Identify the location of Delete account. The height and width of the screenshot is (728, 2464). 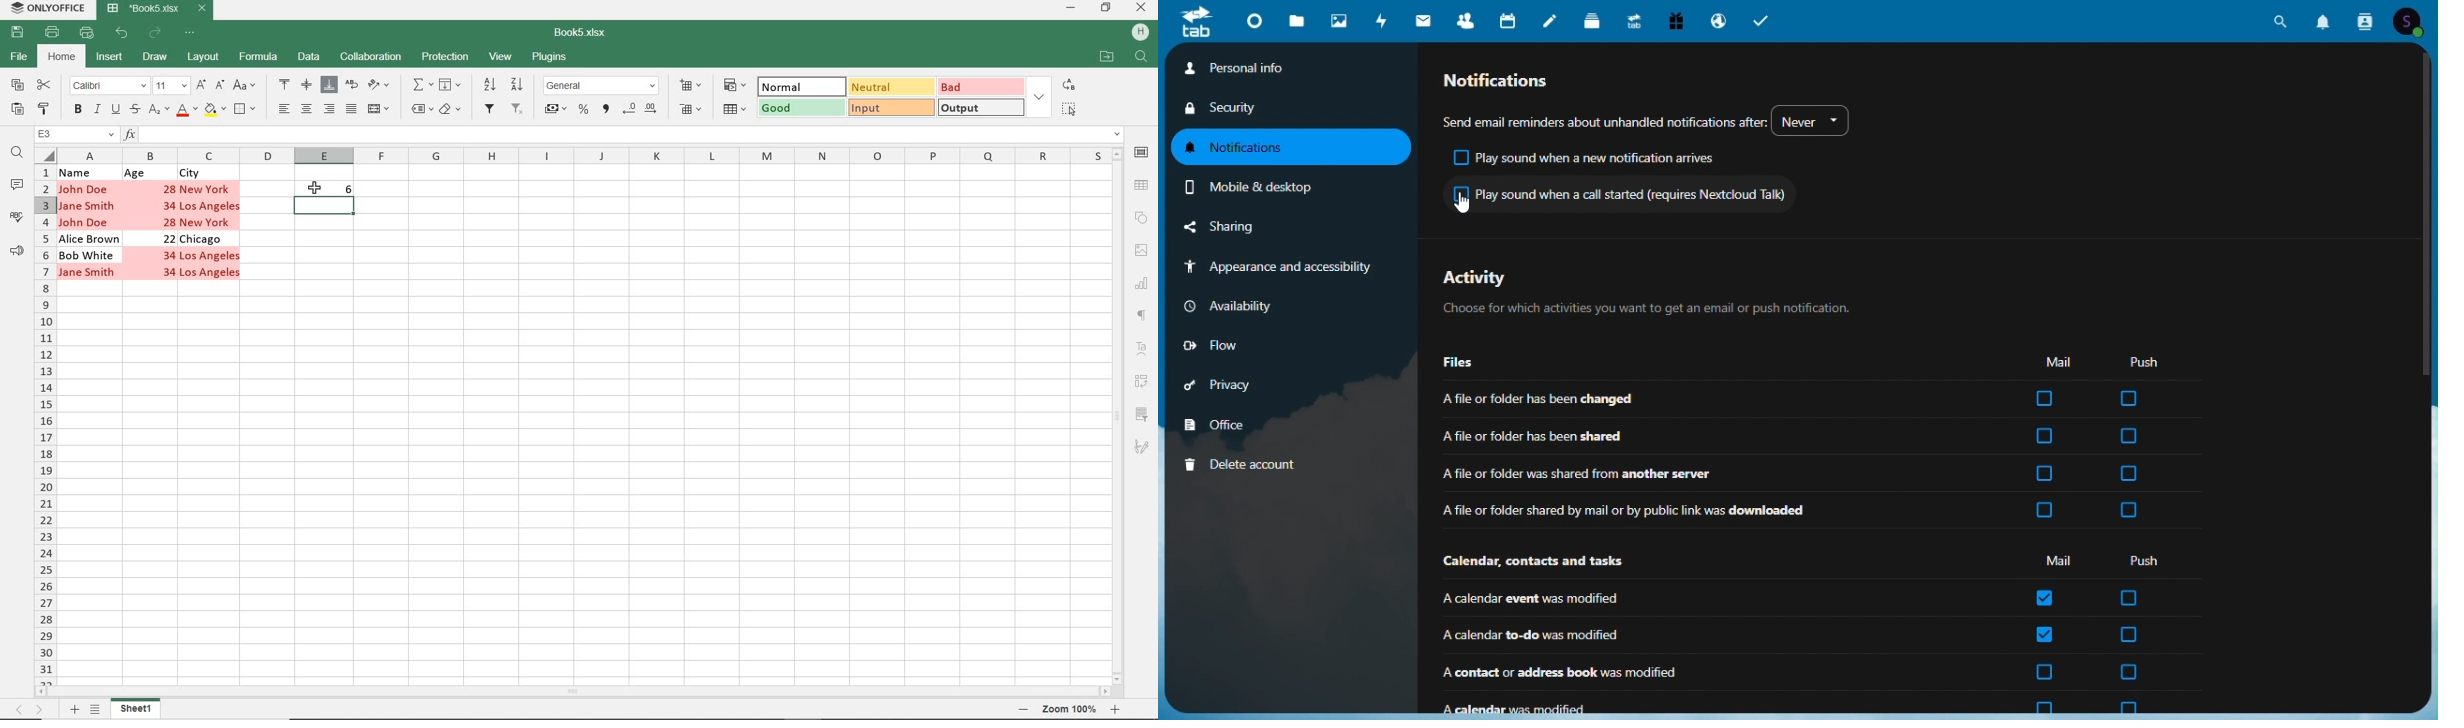
(1240, 462).